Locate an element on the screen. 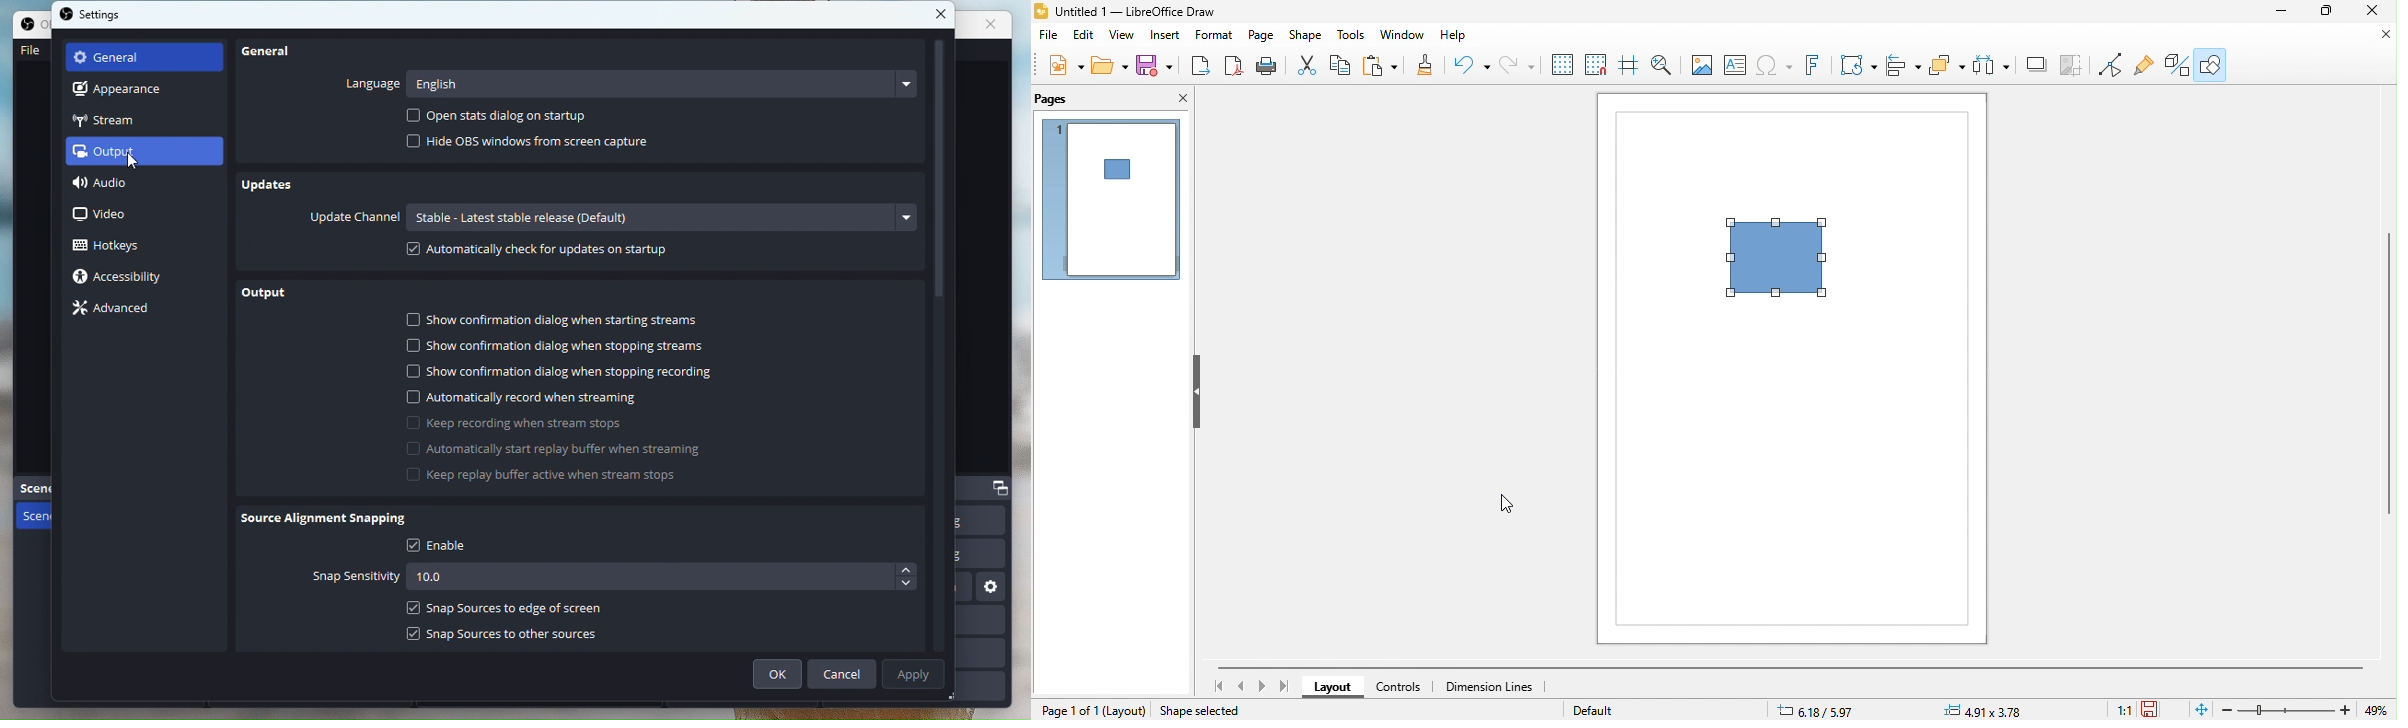 The image size is (2408, 728). Language is located at coordinates (372, 84).